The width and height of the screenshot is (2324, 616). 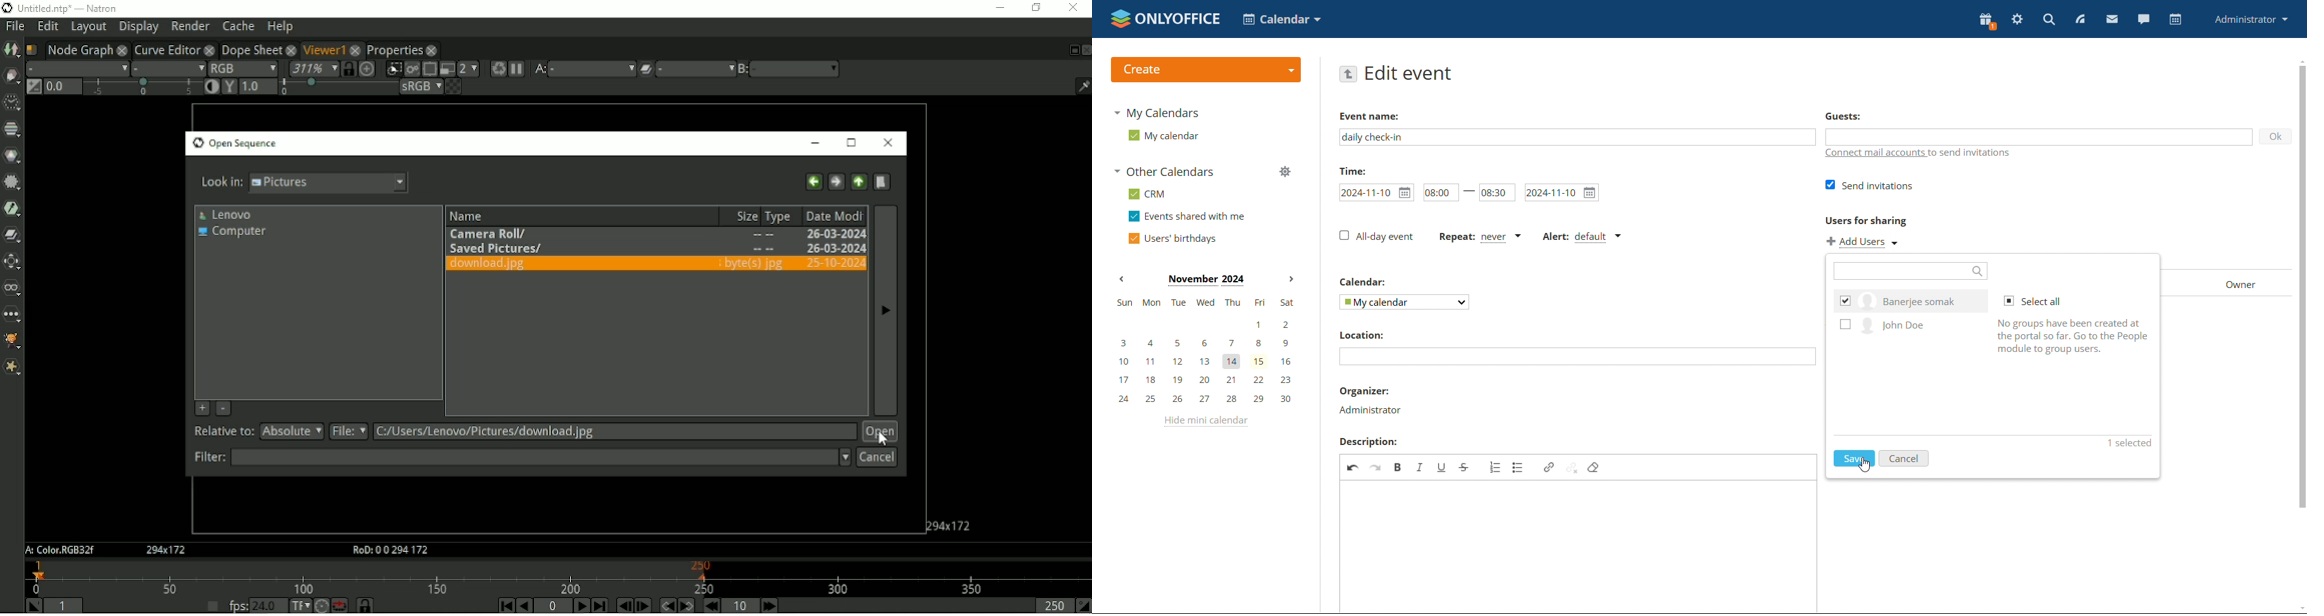 I want to click on go back, so click(x=1348, y=73).